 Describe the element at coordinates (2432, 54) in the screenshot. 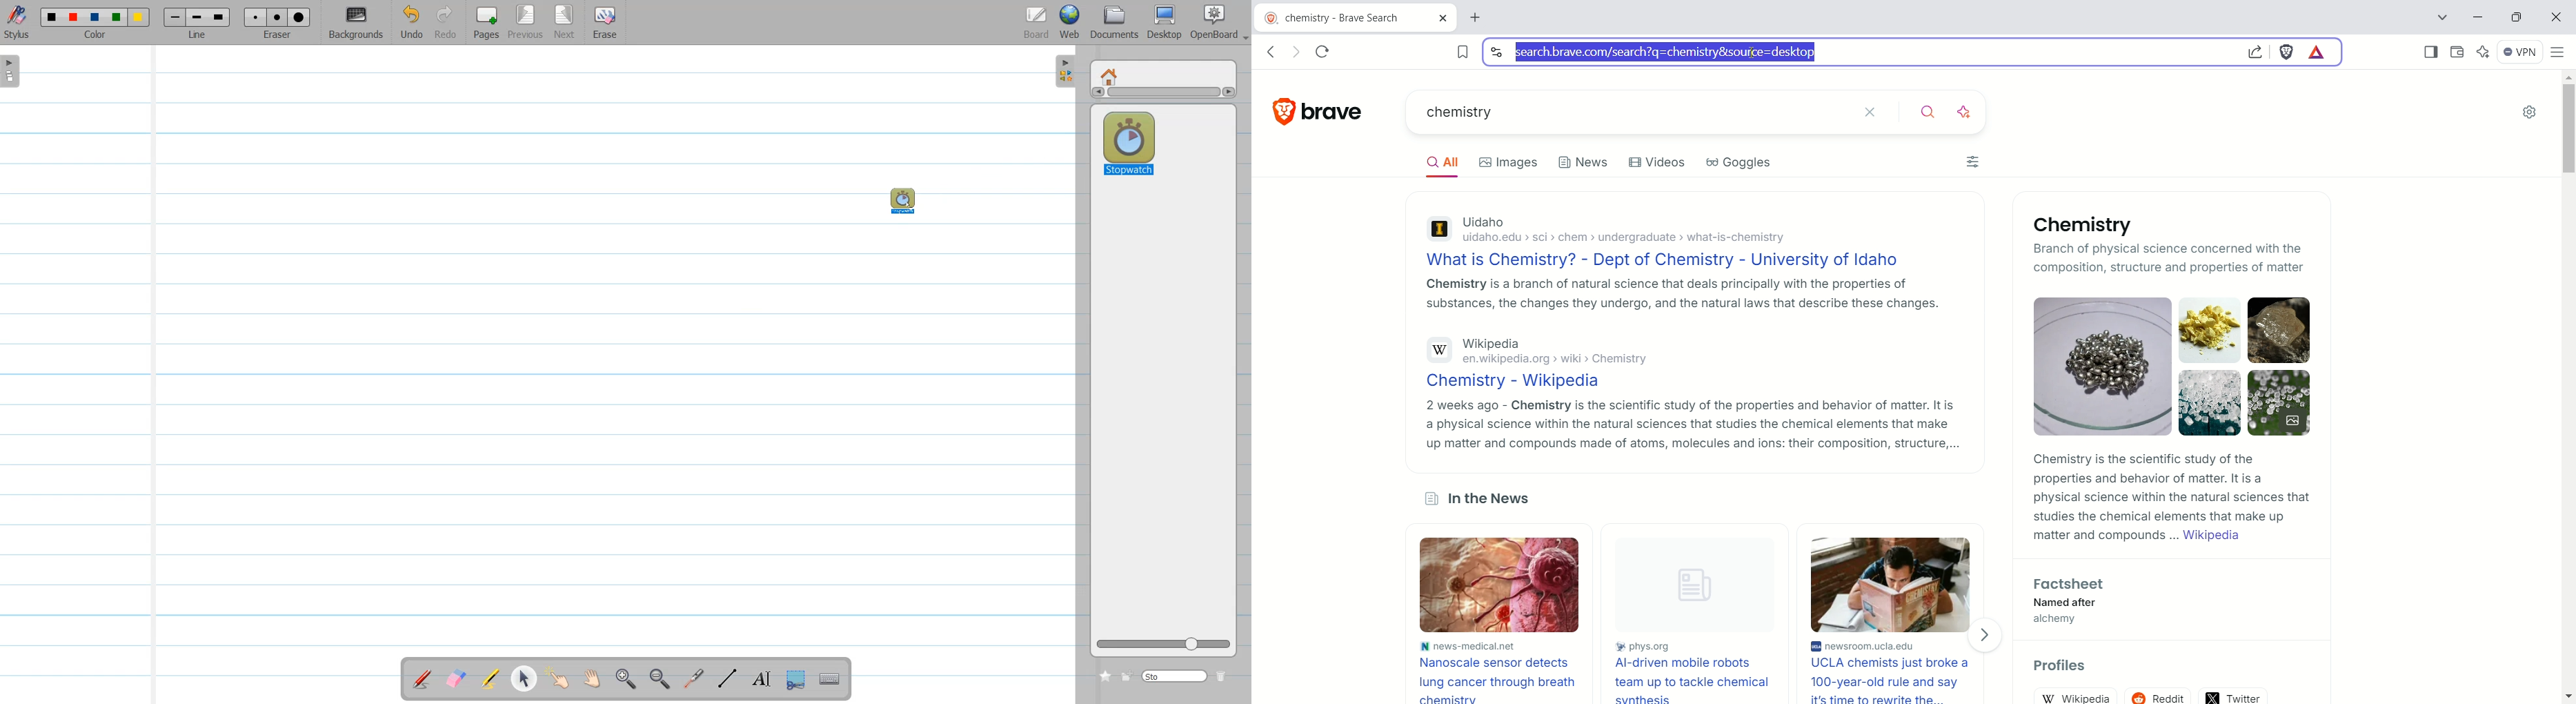

I see `show sidebar` at that location.